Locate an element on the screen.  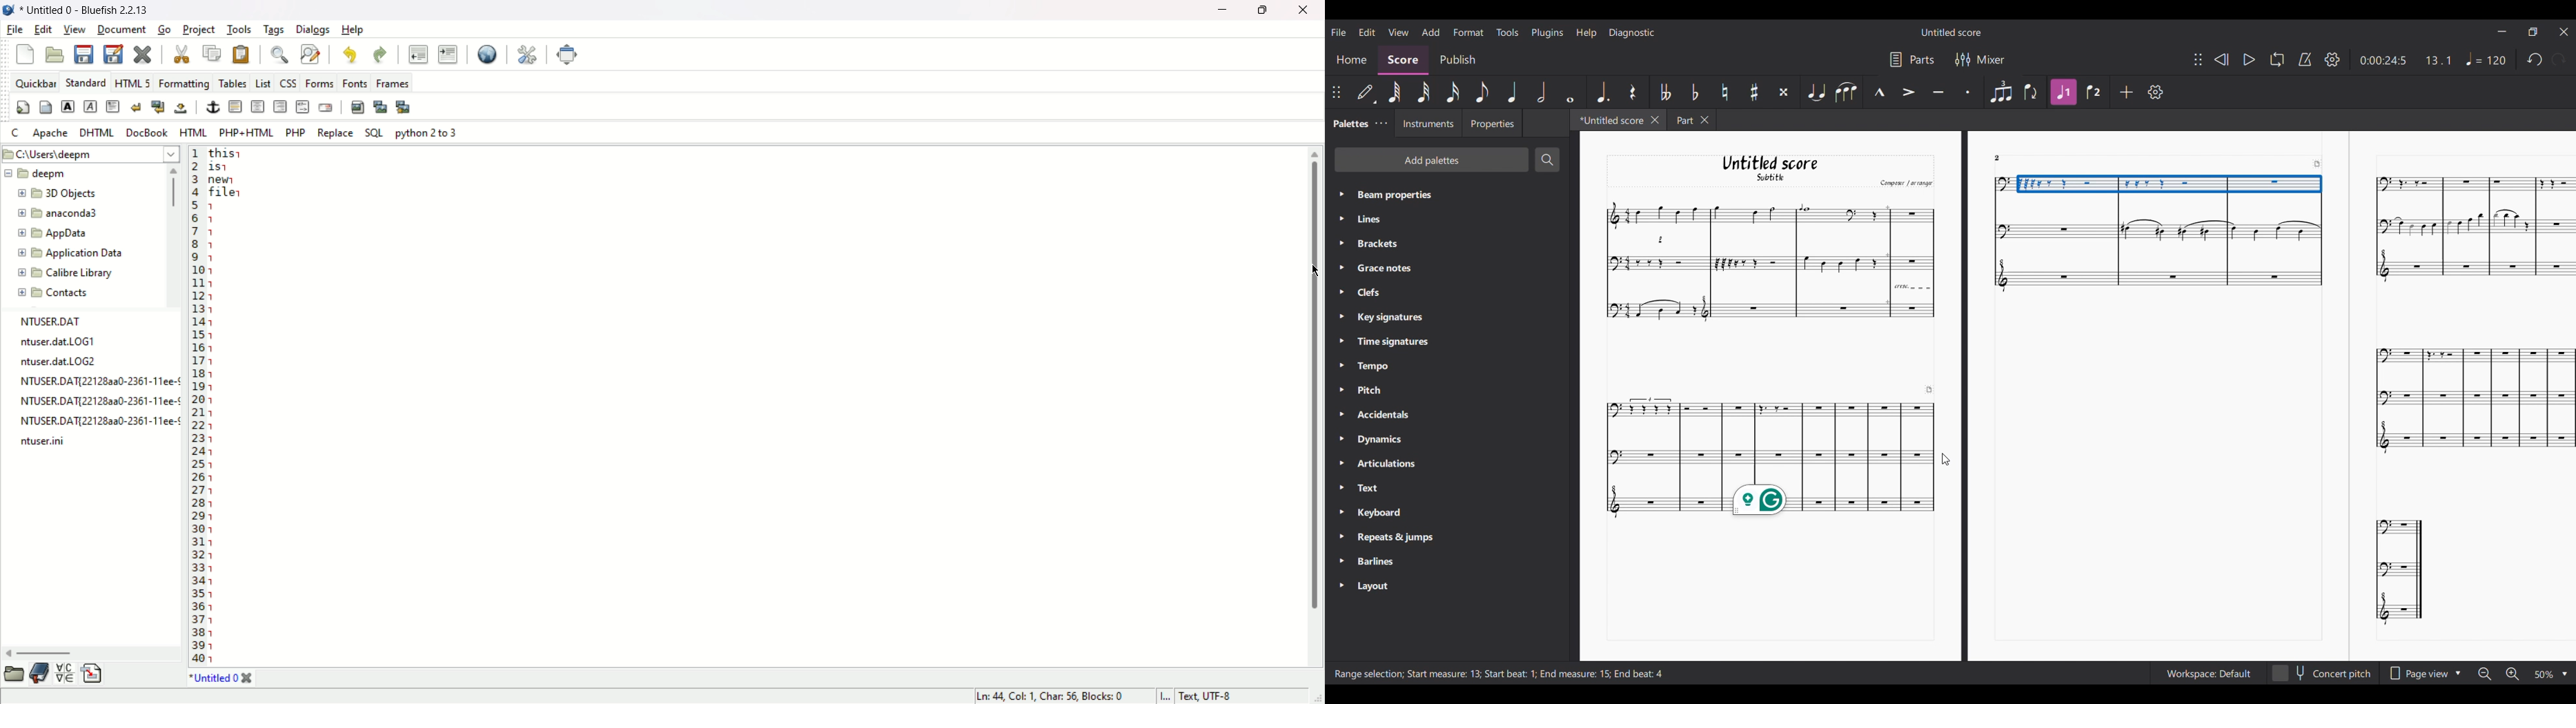
css is located at coordinates (288, 82).